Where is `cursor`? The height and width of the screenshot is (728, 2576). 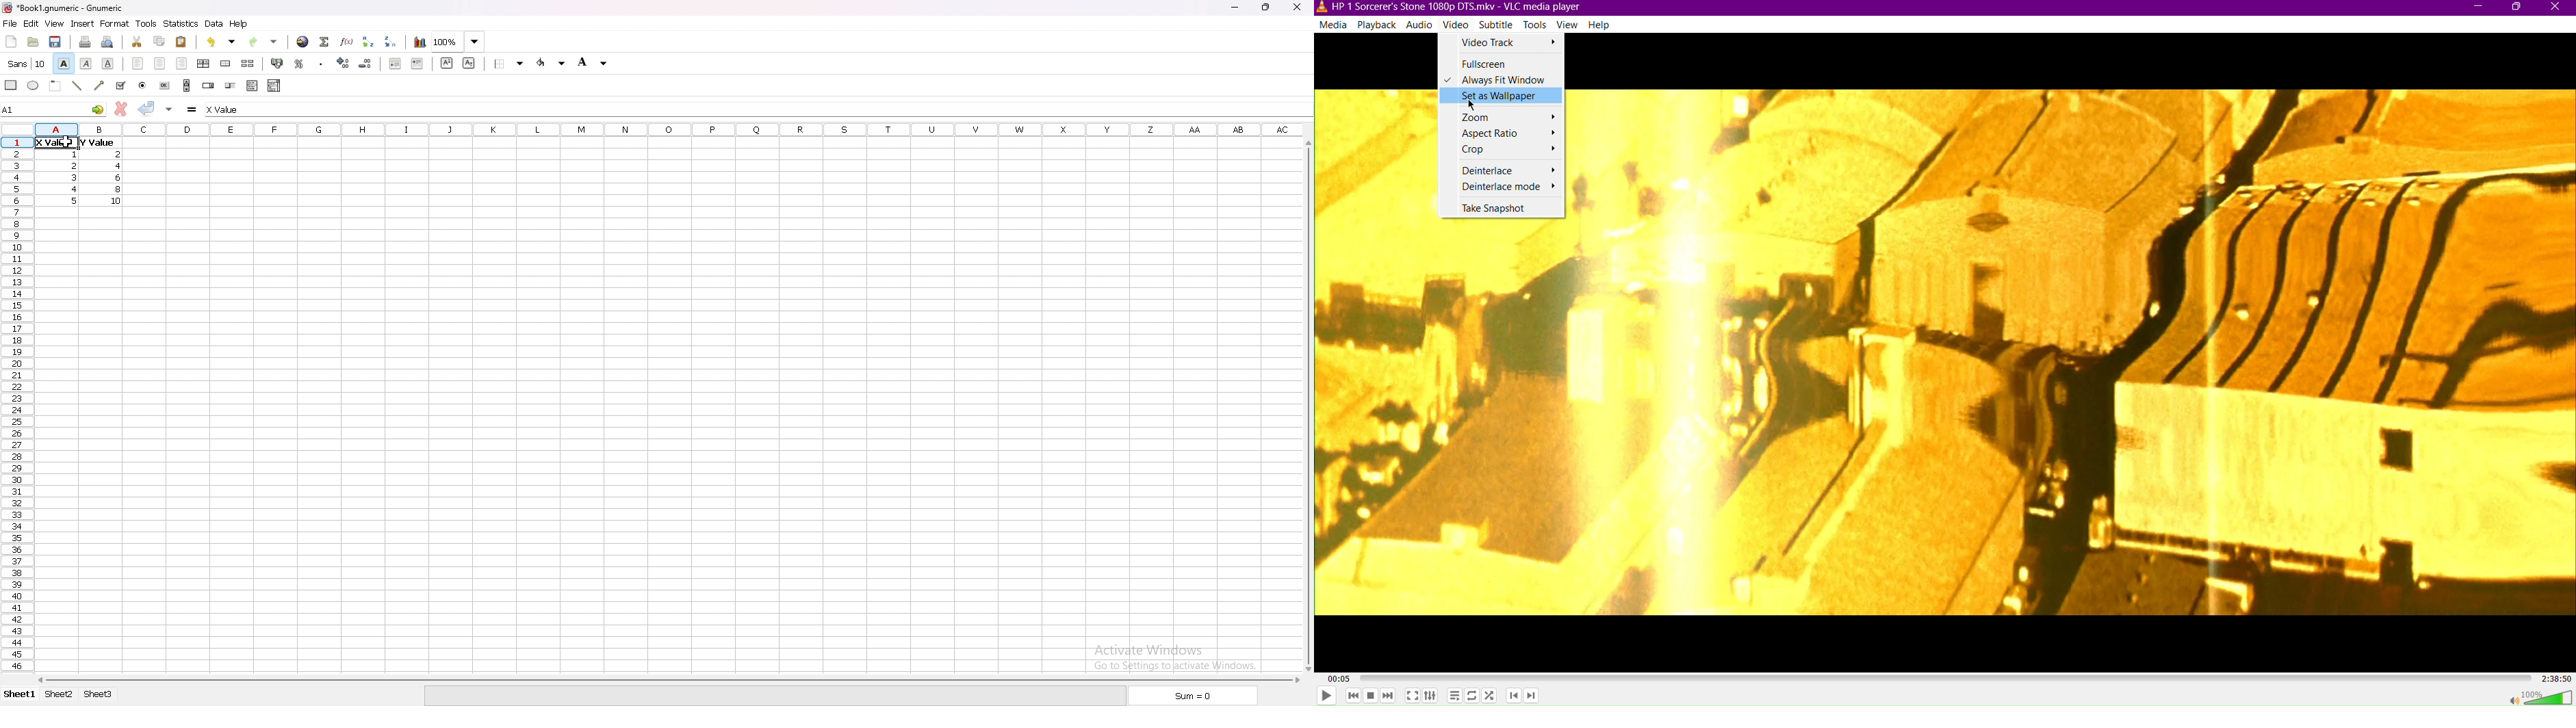 cursor is located at coordinates (64, 142).